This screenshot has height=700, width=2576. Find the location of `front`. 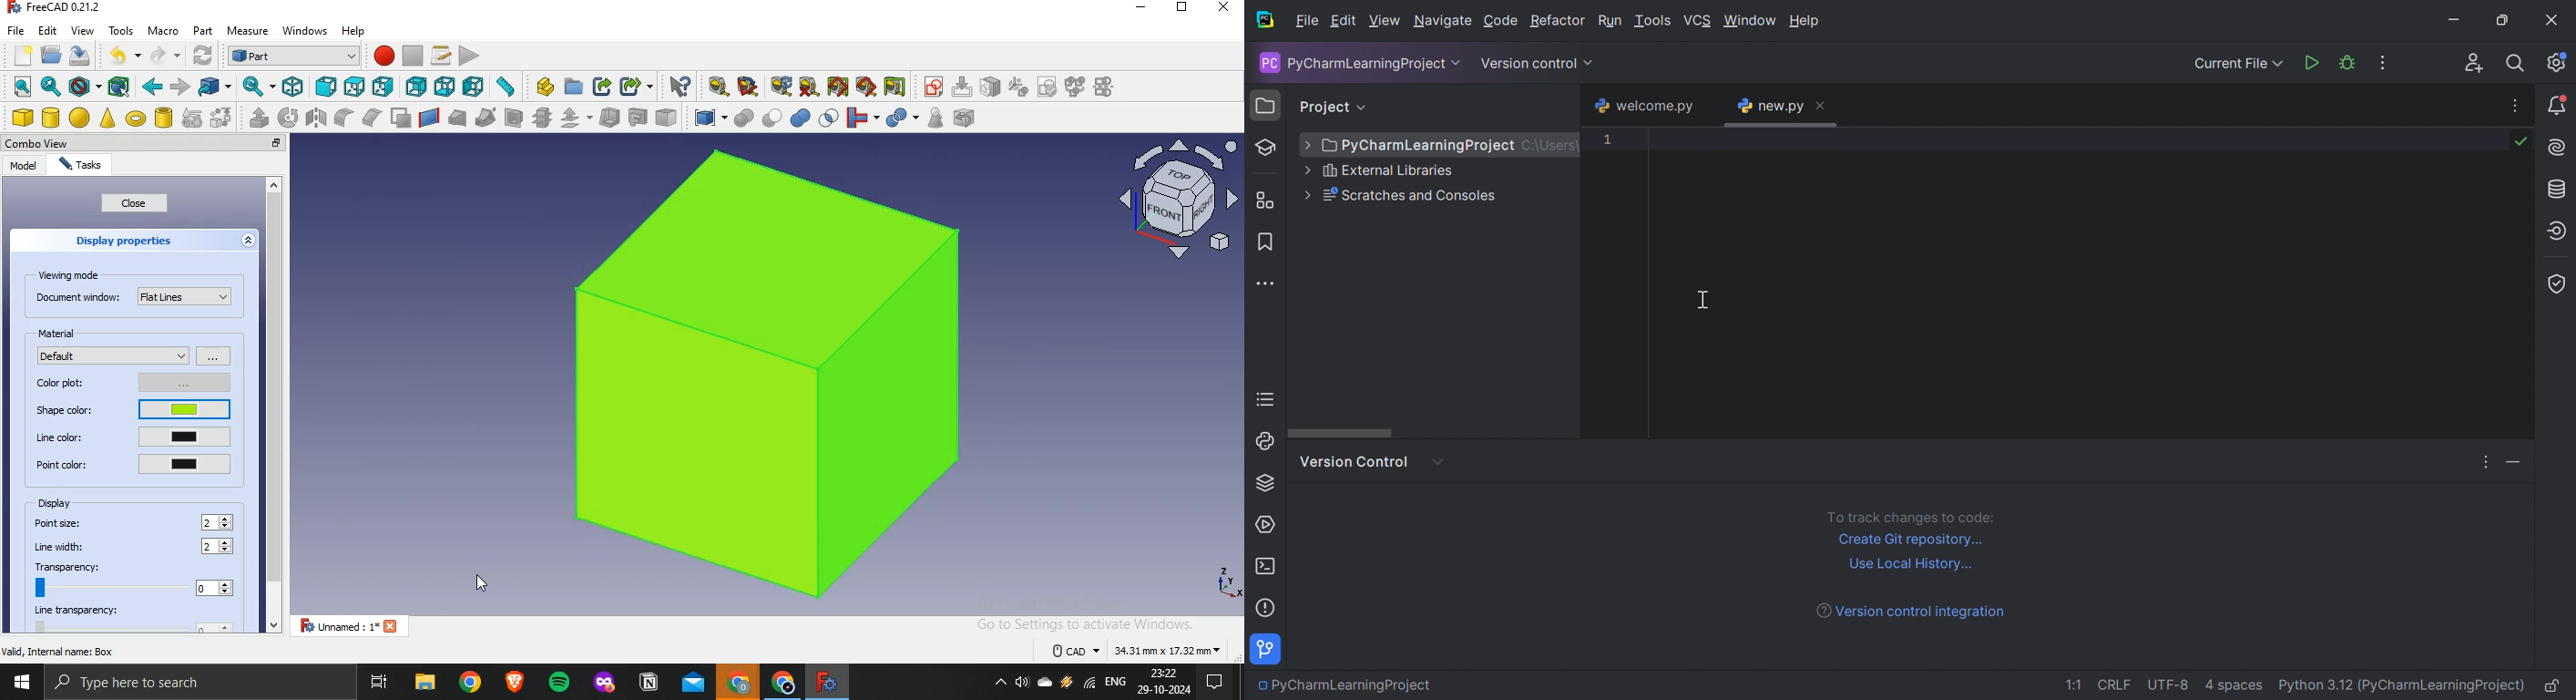

front is located at coordinates (325, 87).